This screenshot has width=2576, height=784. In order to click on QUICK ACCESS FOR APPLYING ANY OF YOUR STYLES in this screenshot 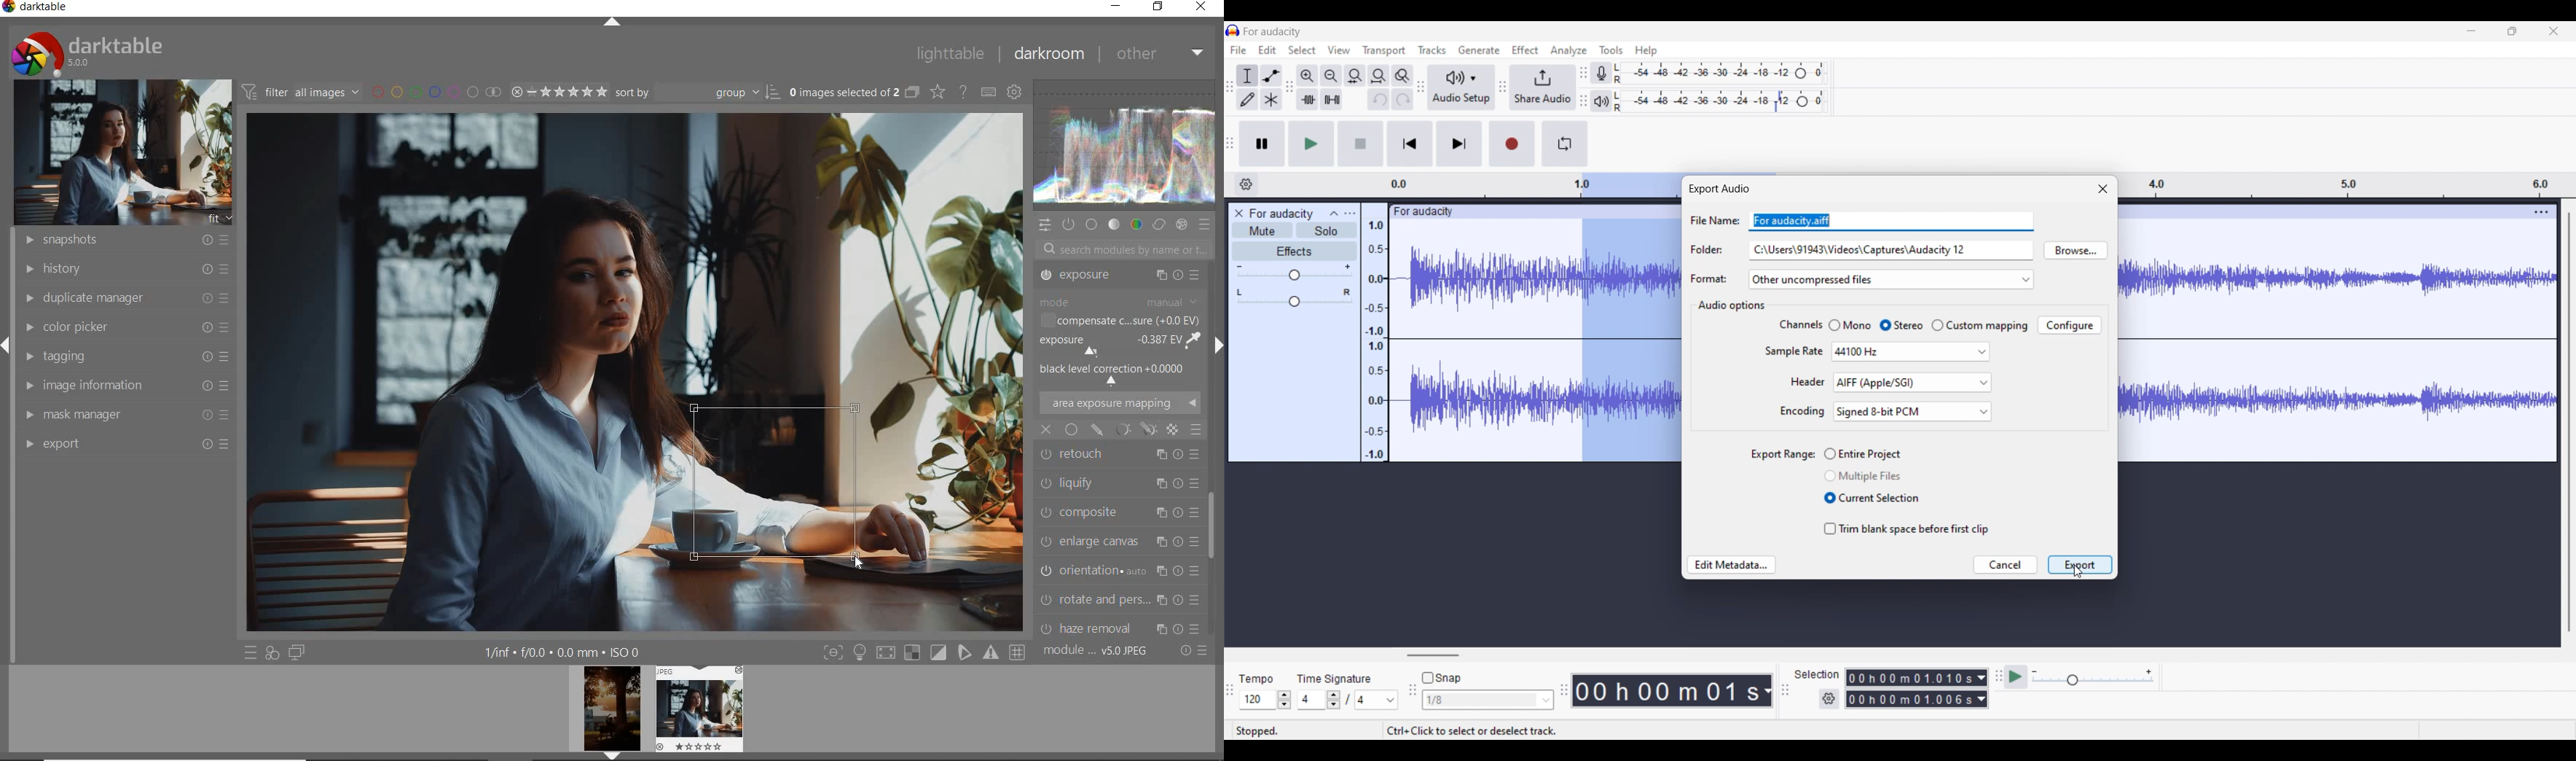, I will do `click(272, 653)`.